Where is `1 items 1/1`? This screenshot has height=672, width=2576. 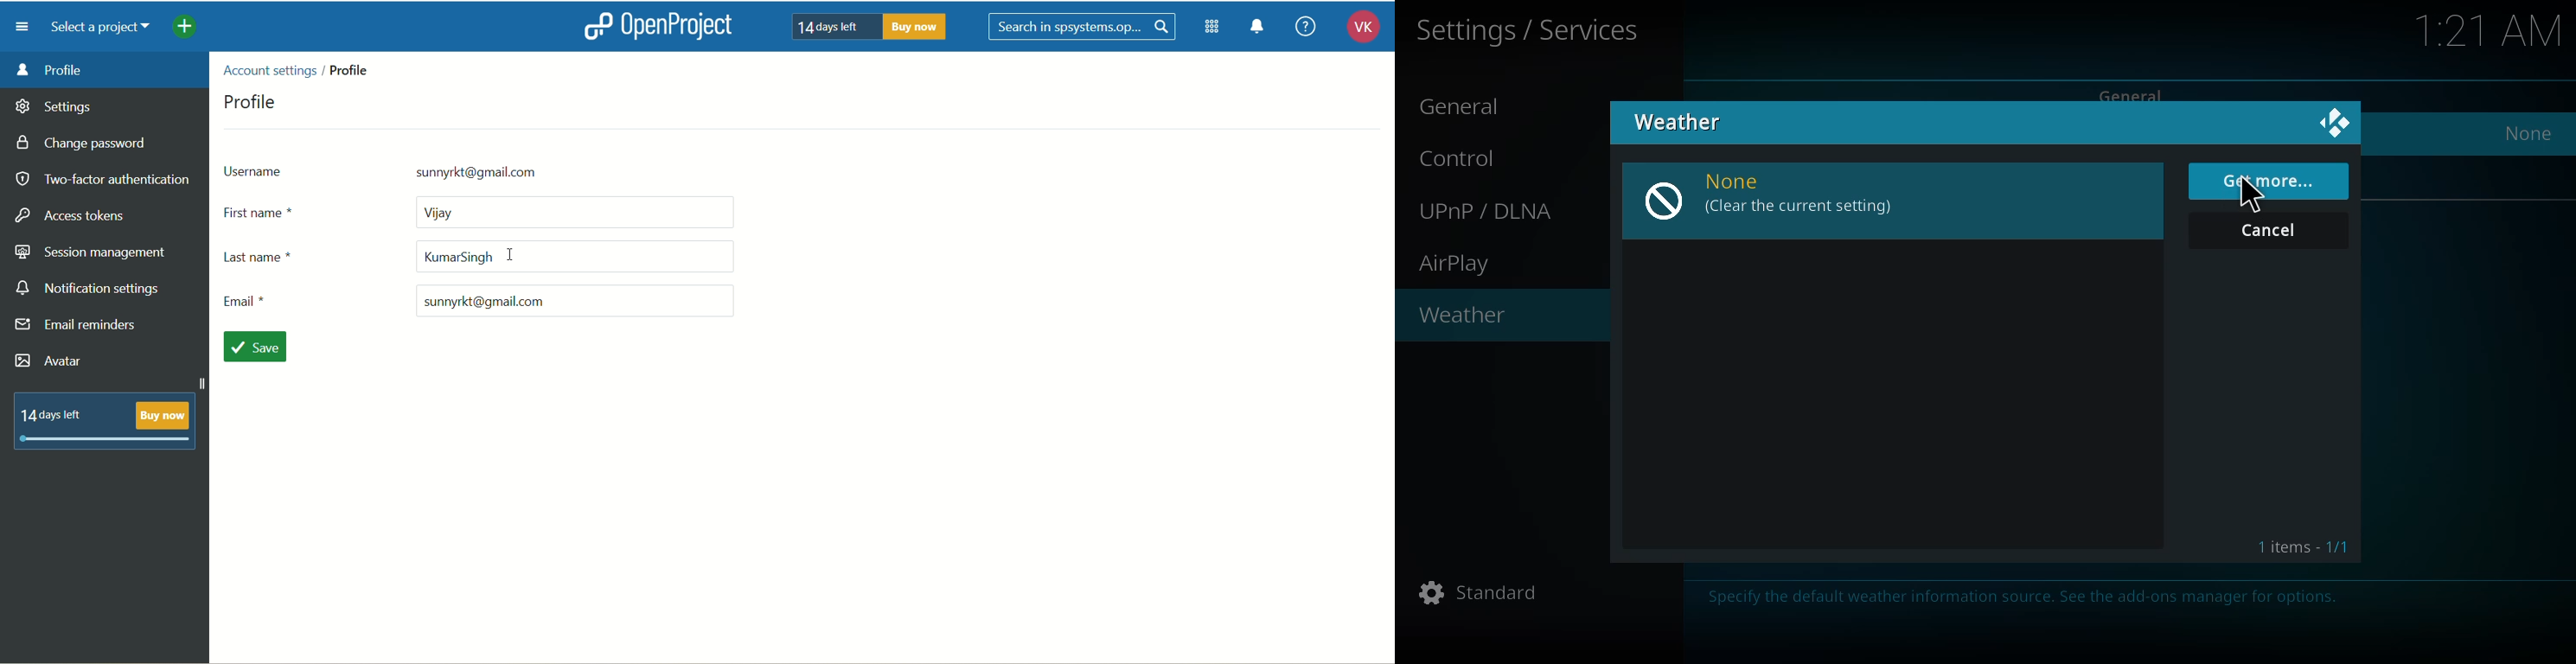
1 items 1/1 is located at coordinates (2304, 548).